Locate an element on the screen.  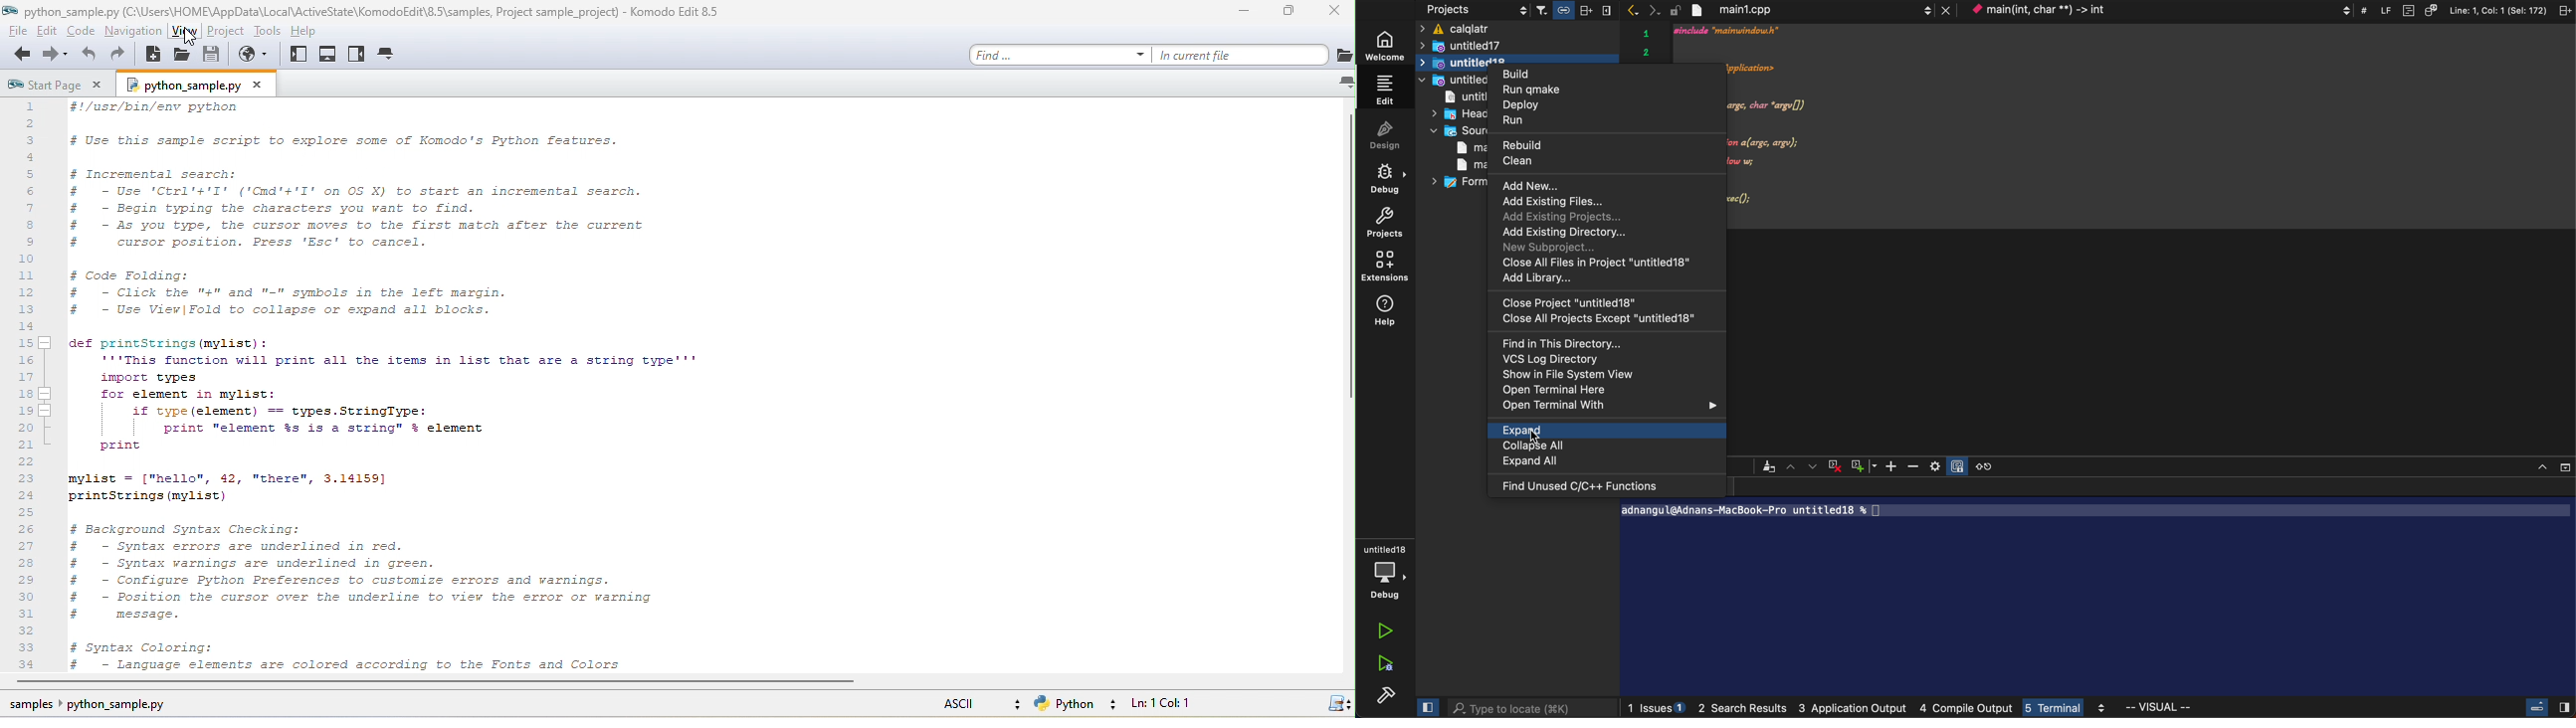
logs is located at coordinates (1871, 709).